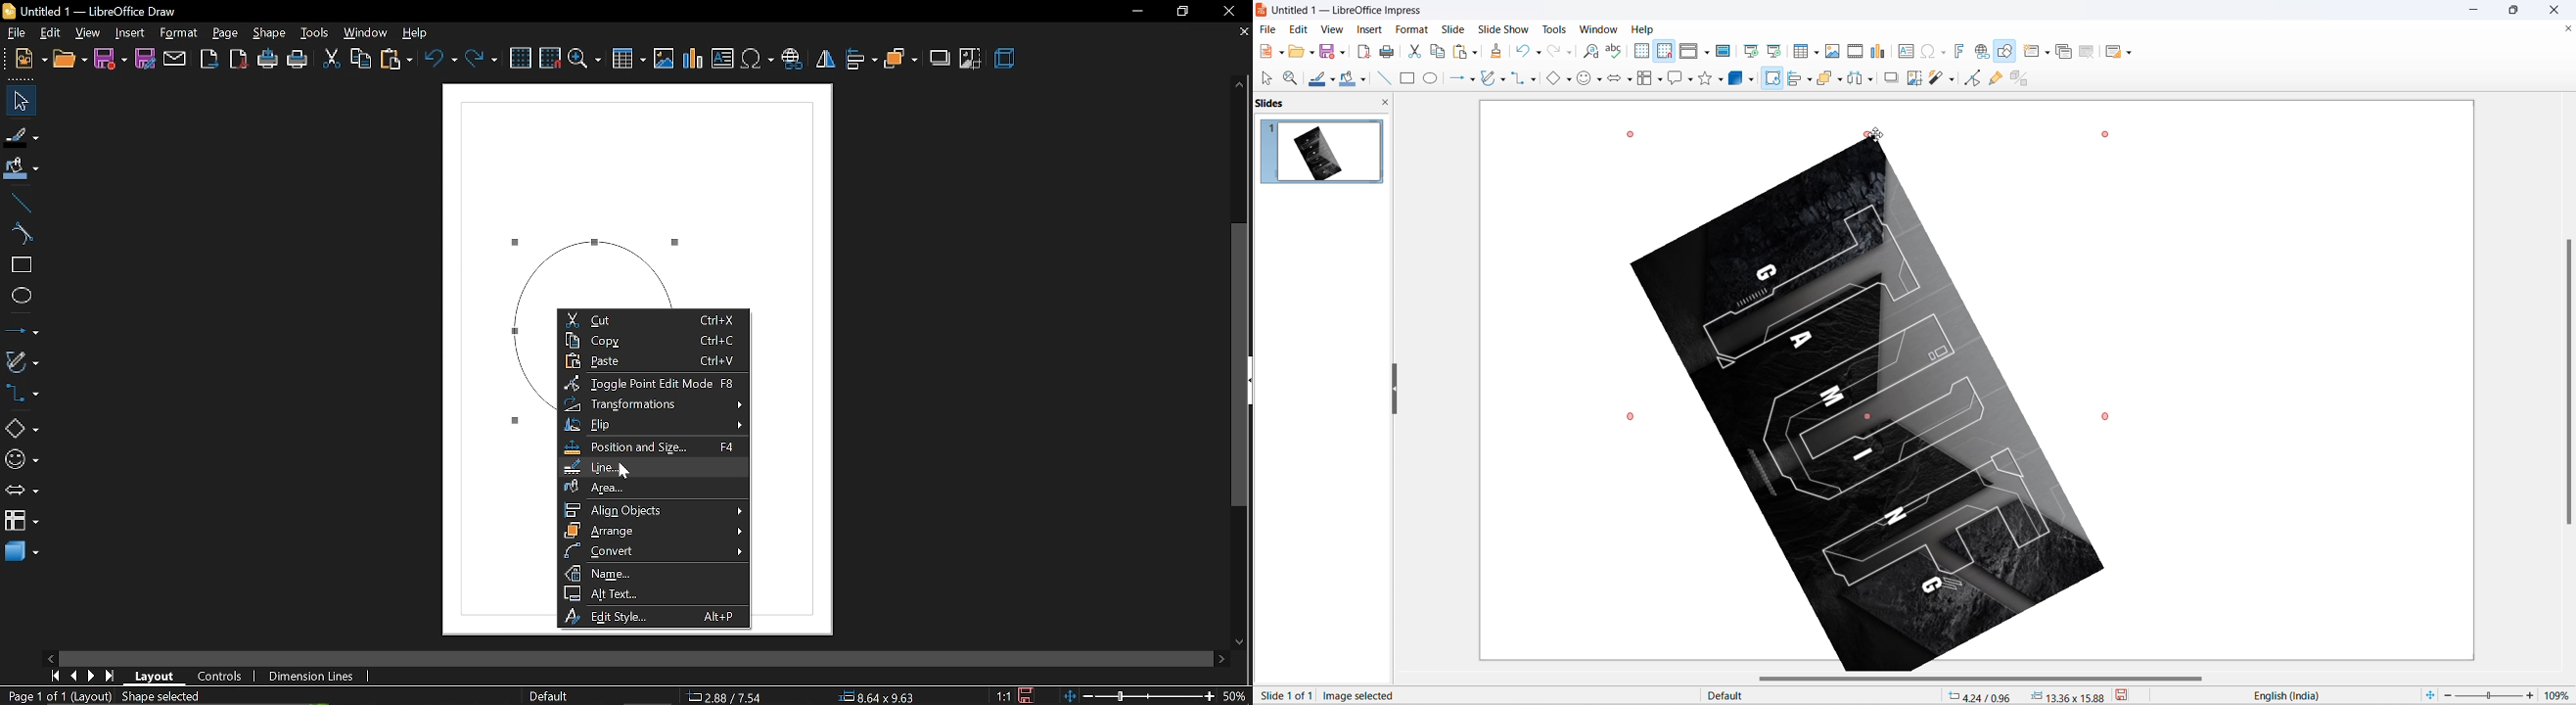 Image resolution: width=2576 pixels, height=728 pixels. I want to click on view, so click(86, 33).